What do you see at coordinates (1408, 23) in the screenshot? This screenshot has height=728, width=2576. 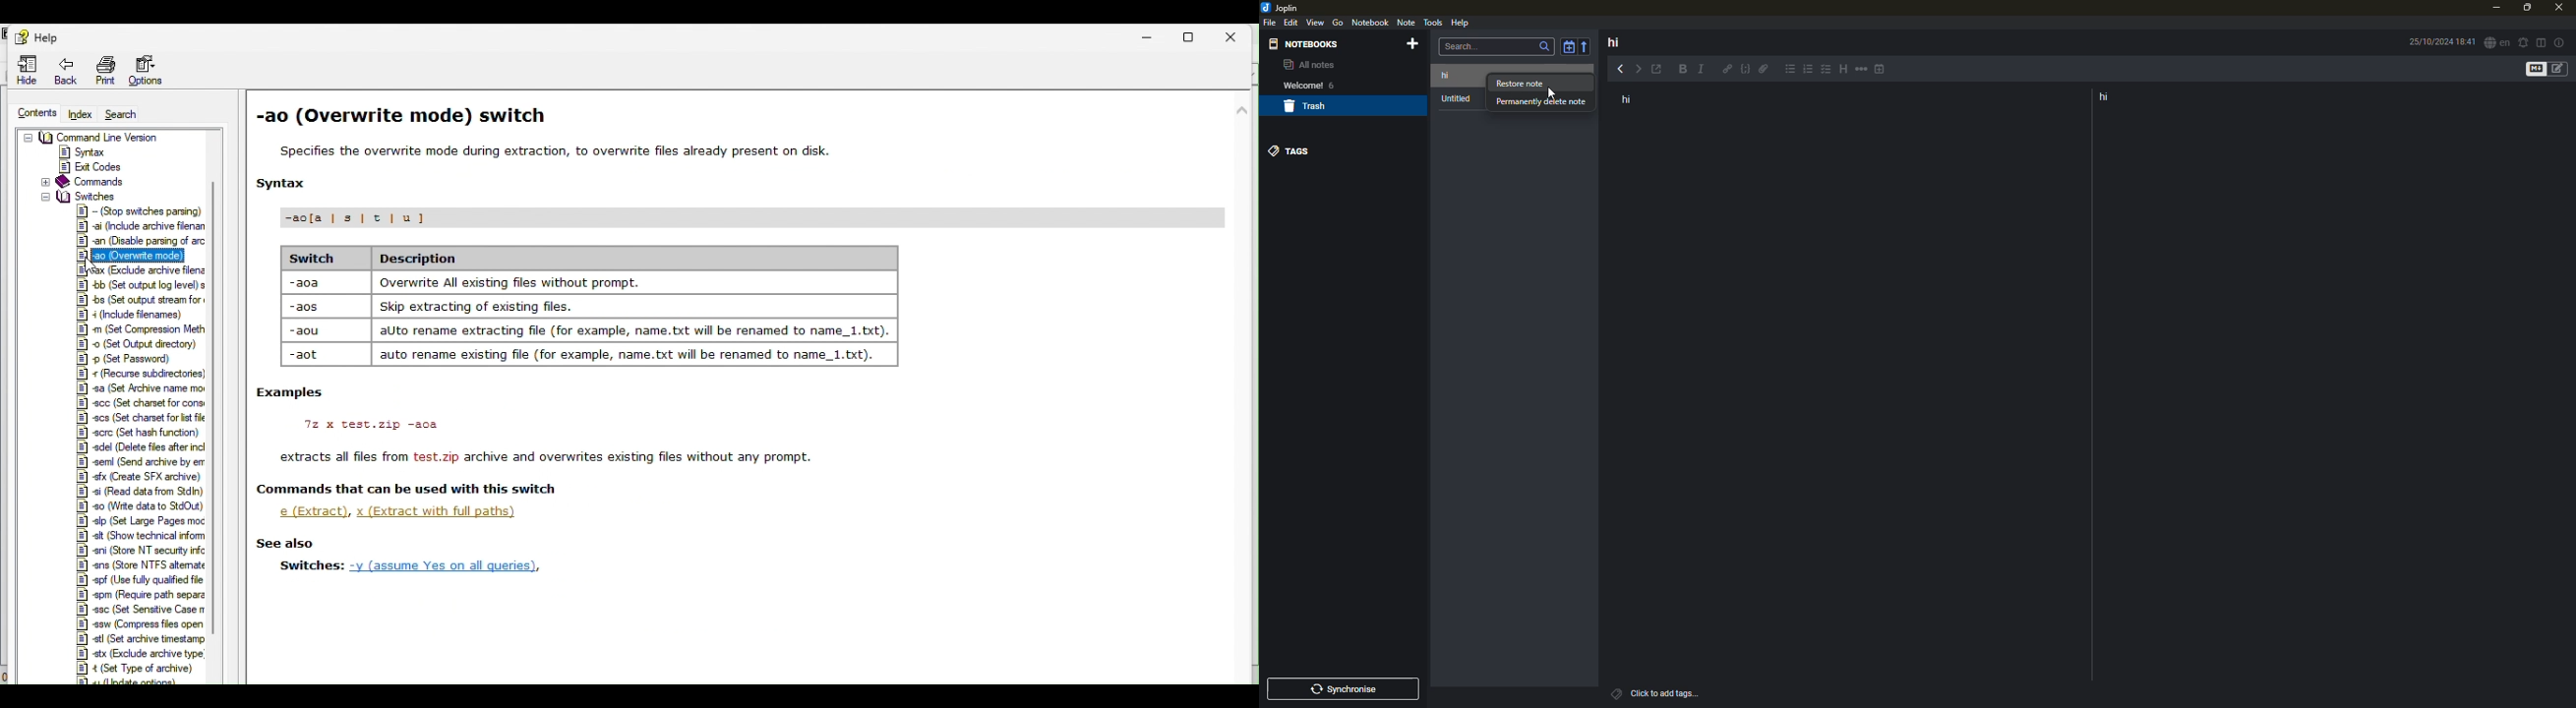 I see `note` at bounding box center [1408, 23].